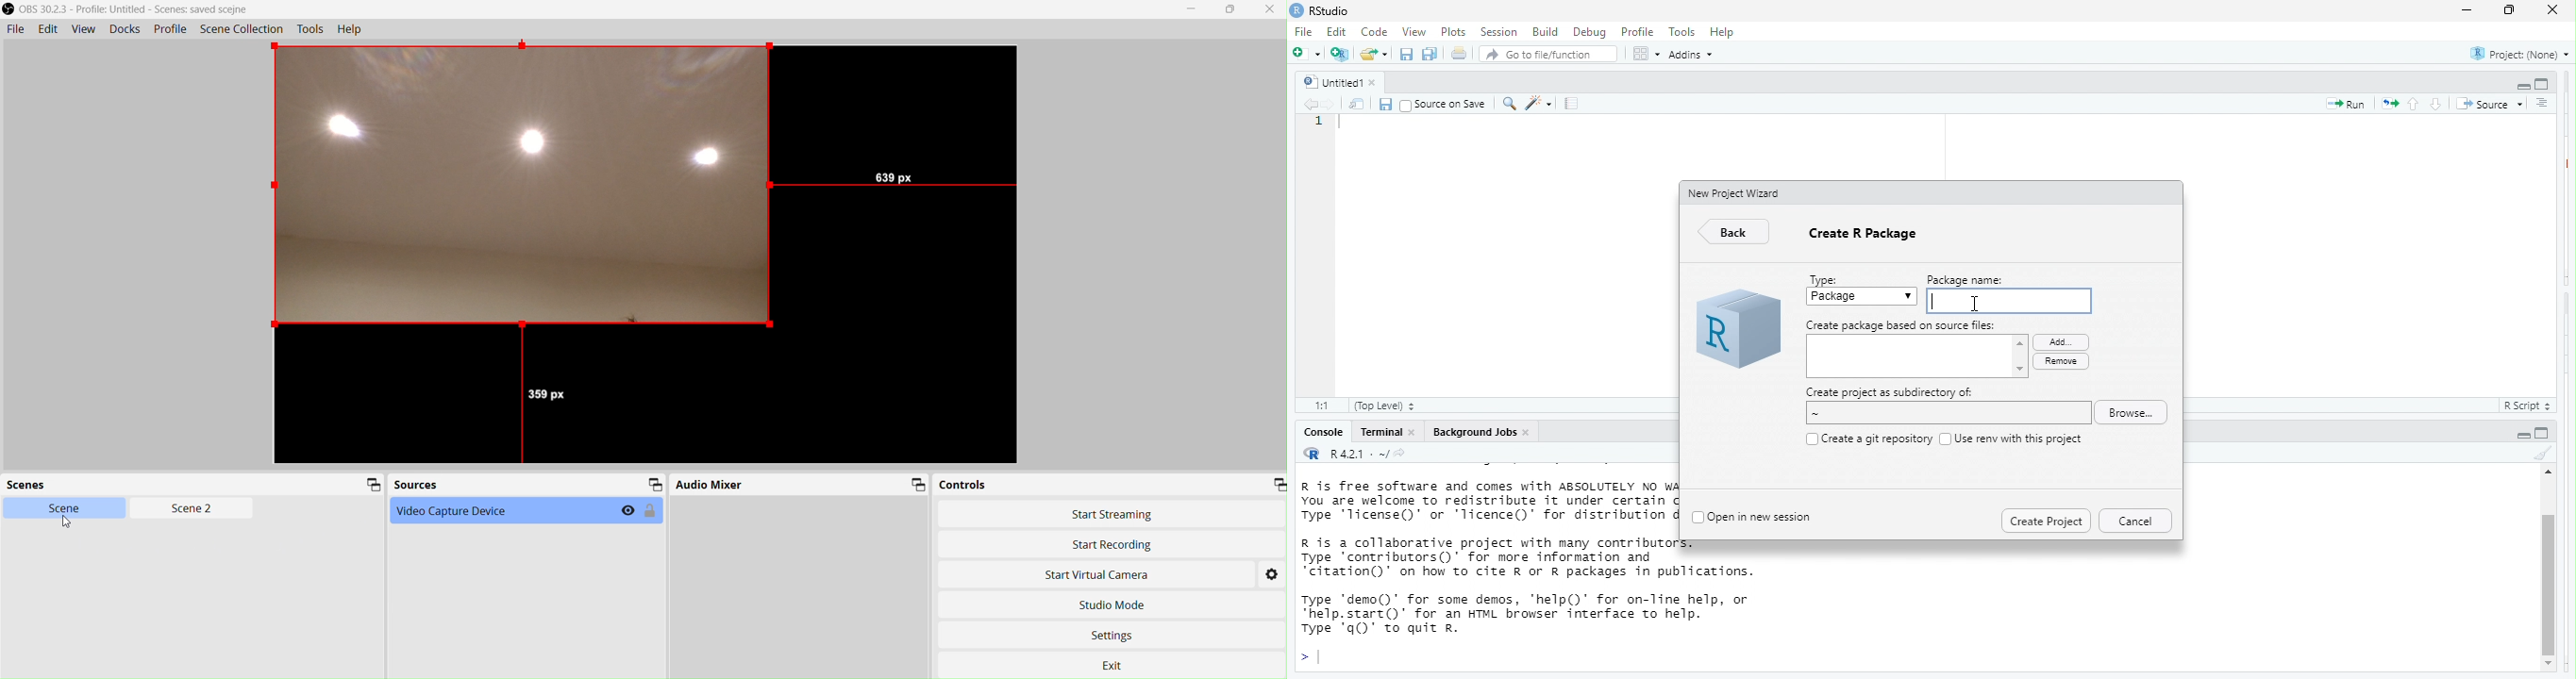 This screenshot has height=700, width=2576. Describe the element at coordinates (2518, 435) in the screenshot. I see `hide r script` at that location.